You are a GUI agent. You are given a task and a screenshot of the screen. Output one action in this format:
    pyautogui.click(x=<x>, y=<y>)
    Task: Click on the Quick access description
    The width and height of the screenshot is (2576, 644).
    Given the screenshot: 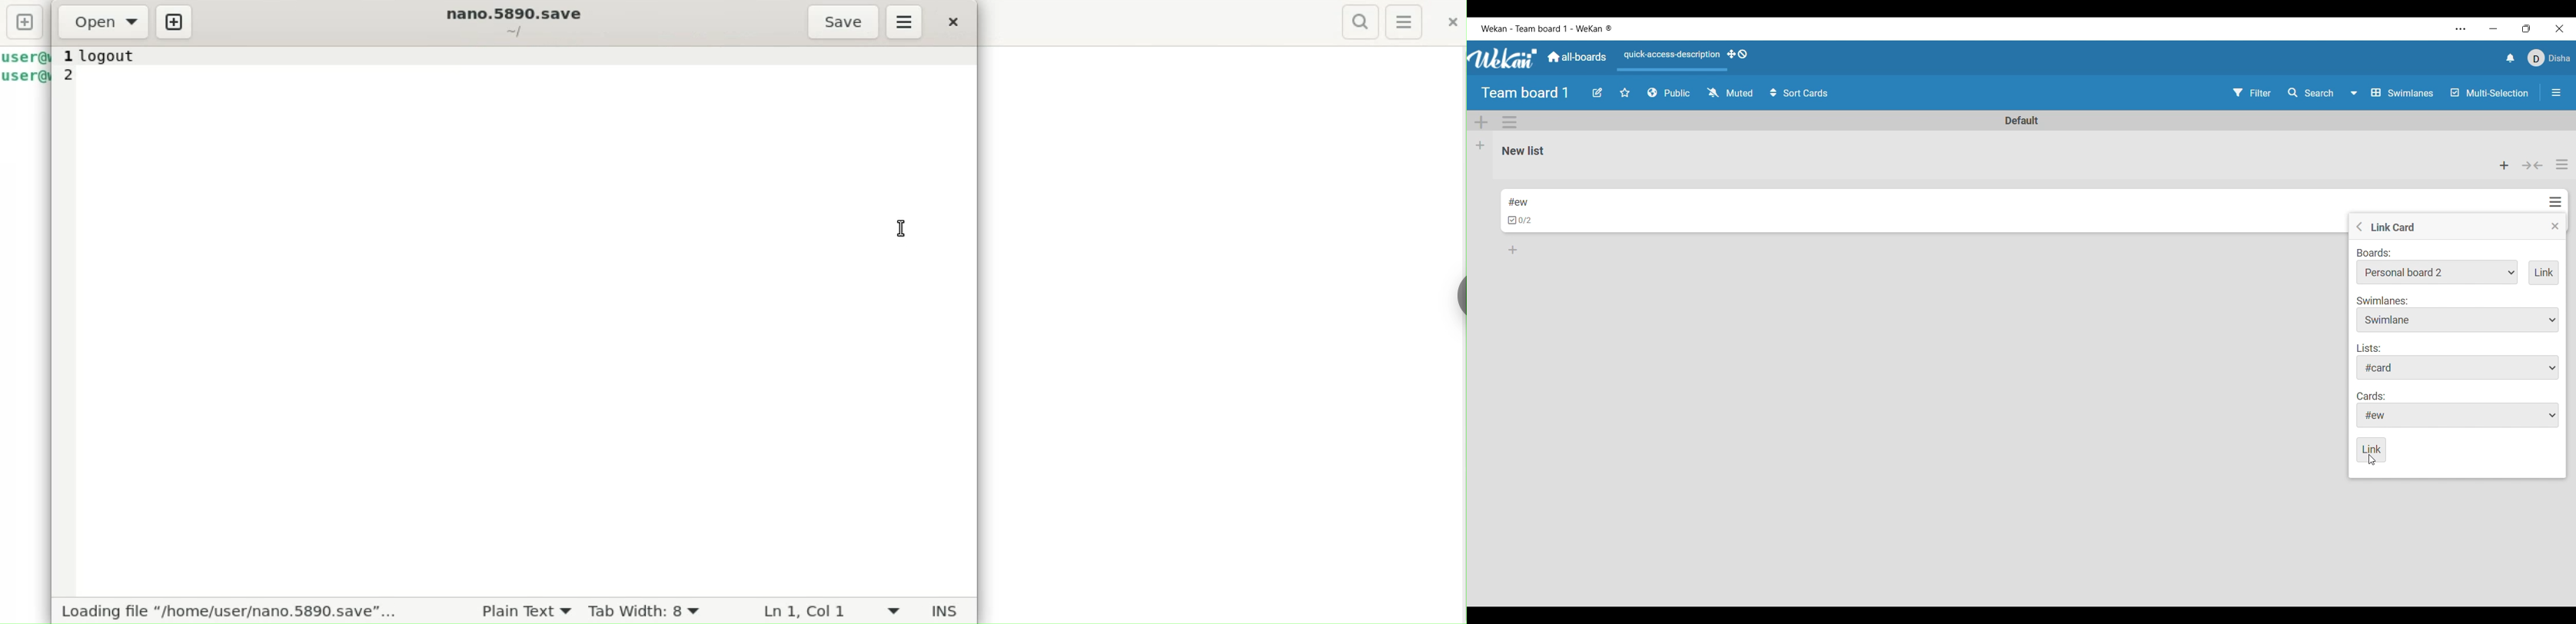 What is the action you would take?
    pyautogui.click(x=1670, y=60)
    